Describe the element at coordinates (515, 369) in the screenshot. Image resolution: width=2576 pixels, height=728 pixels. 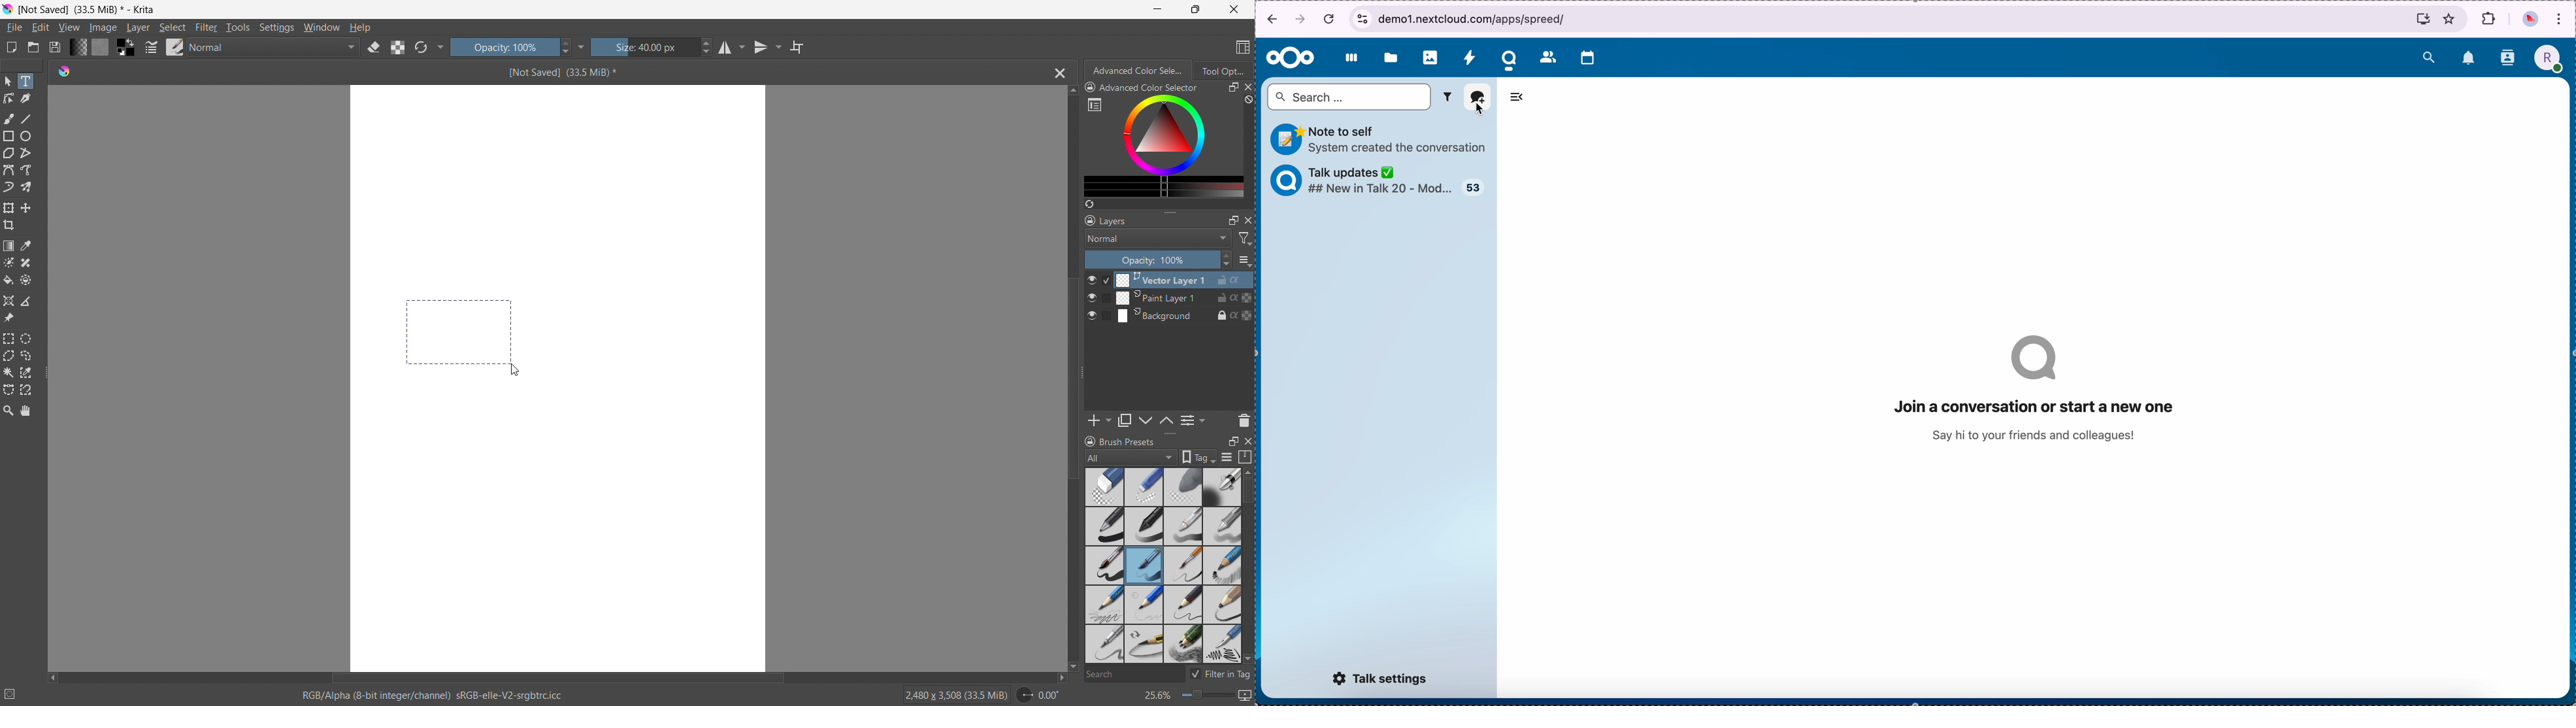
I see `cursor` at that location.